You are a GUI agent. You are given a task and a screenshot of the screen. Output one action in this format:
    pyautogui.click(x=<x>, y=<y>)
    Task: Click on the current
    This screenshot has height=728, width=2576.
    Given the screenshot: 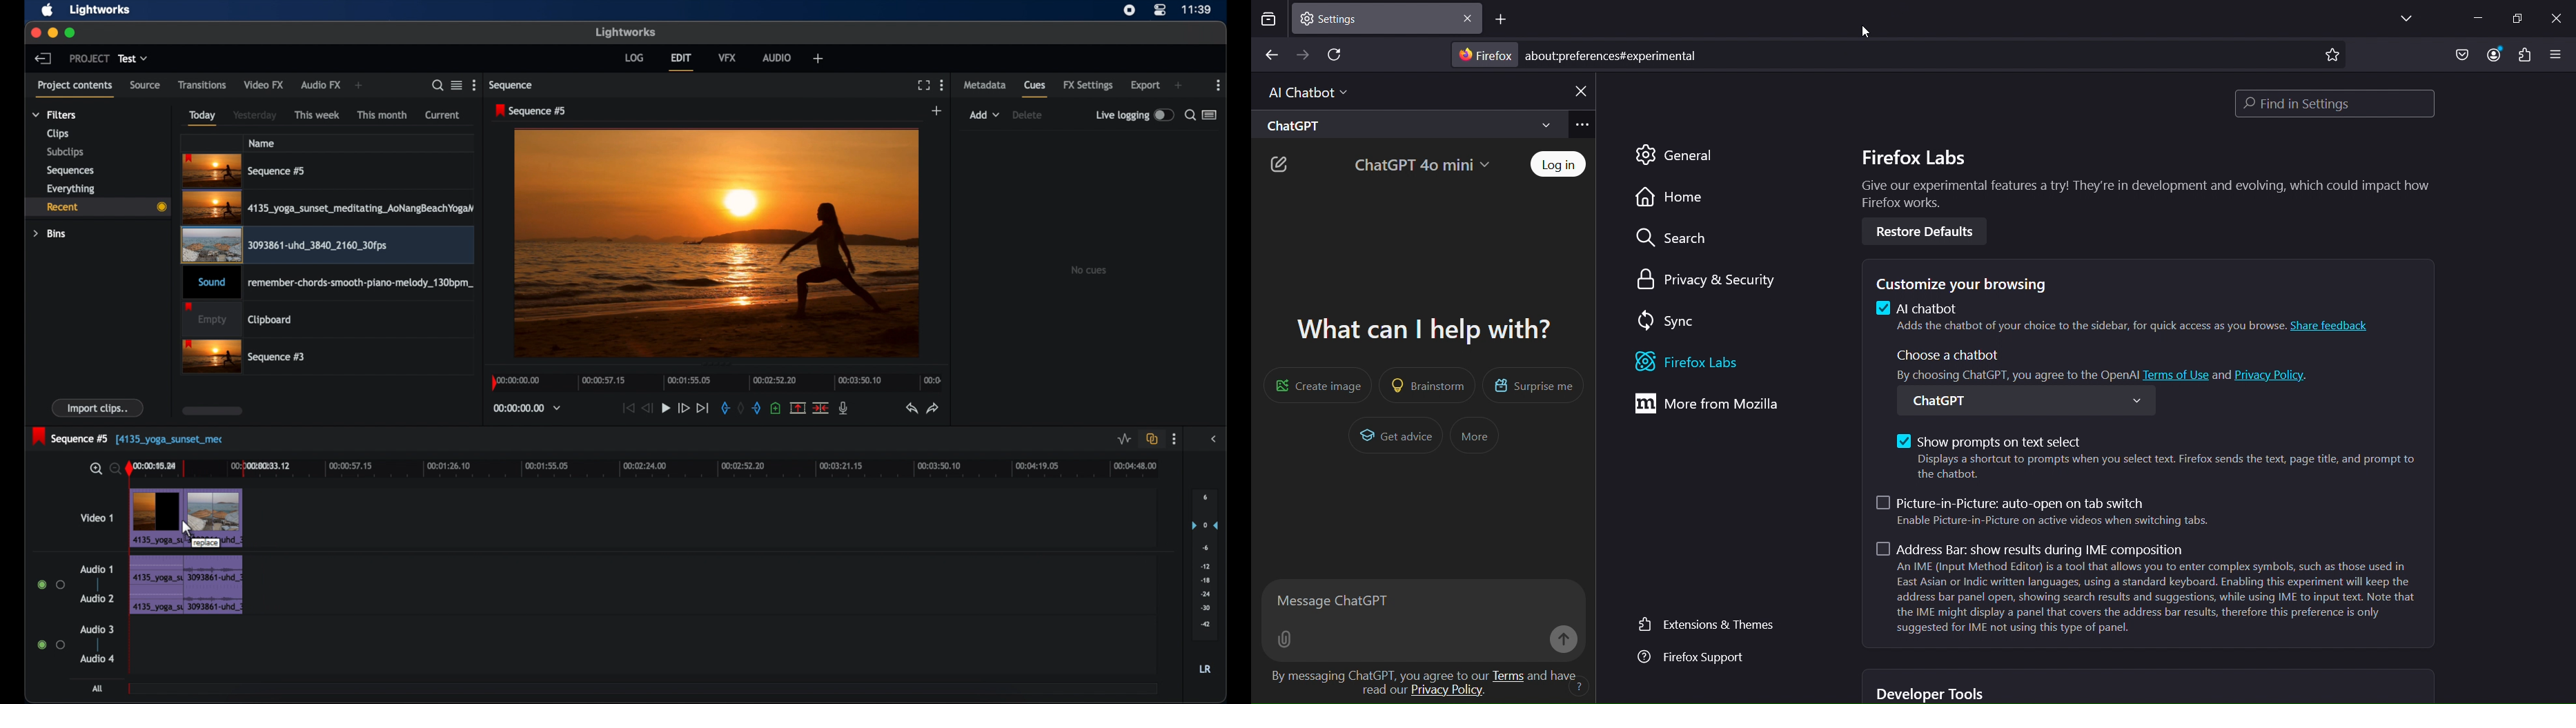 What is the action you would take?
    pyautogui.click(x=443, y=115)
    